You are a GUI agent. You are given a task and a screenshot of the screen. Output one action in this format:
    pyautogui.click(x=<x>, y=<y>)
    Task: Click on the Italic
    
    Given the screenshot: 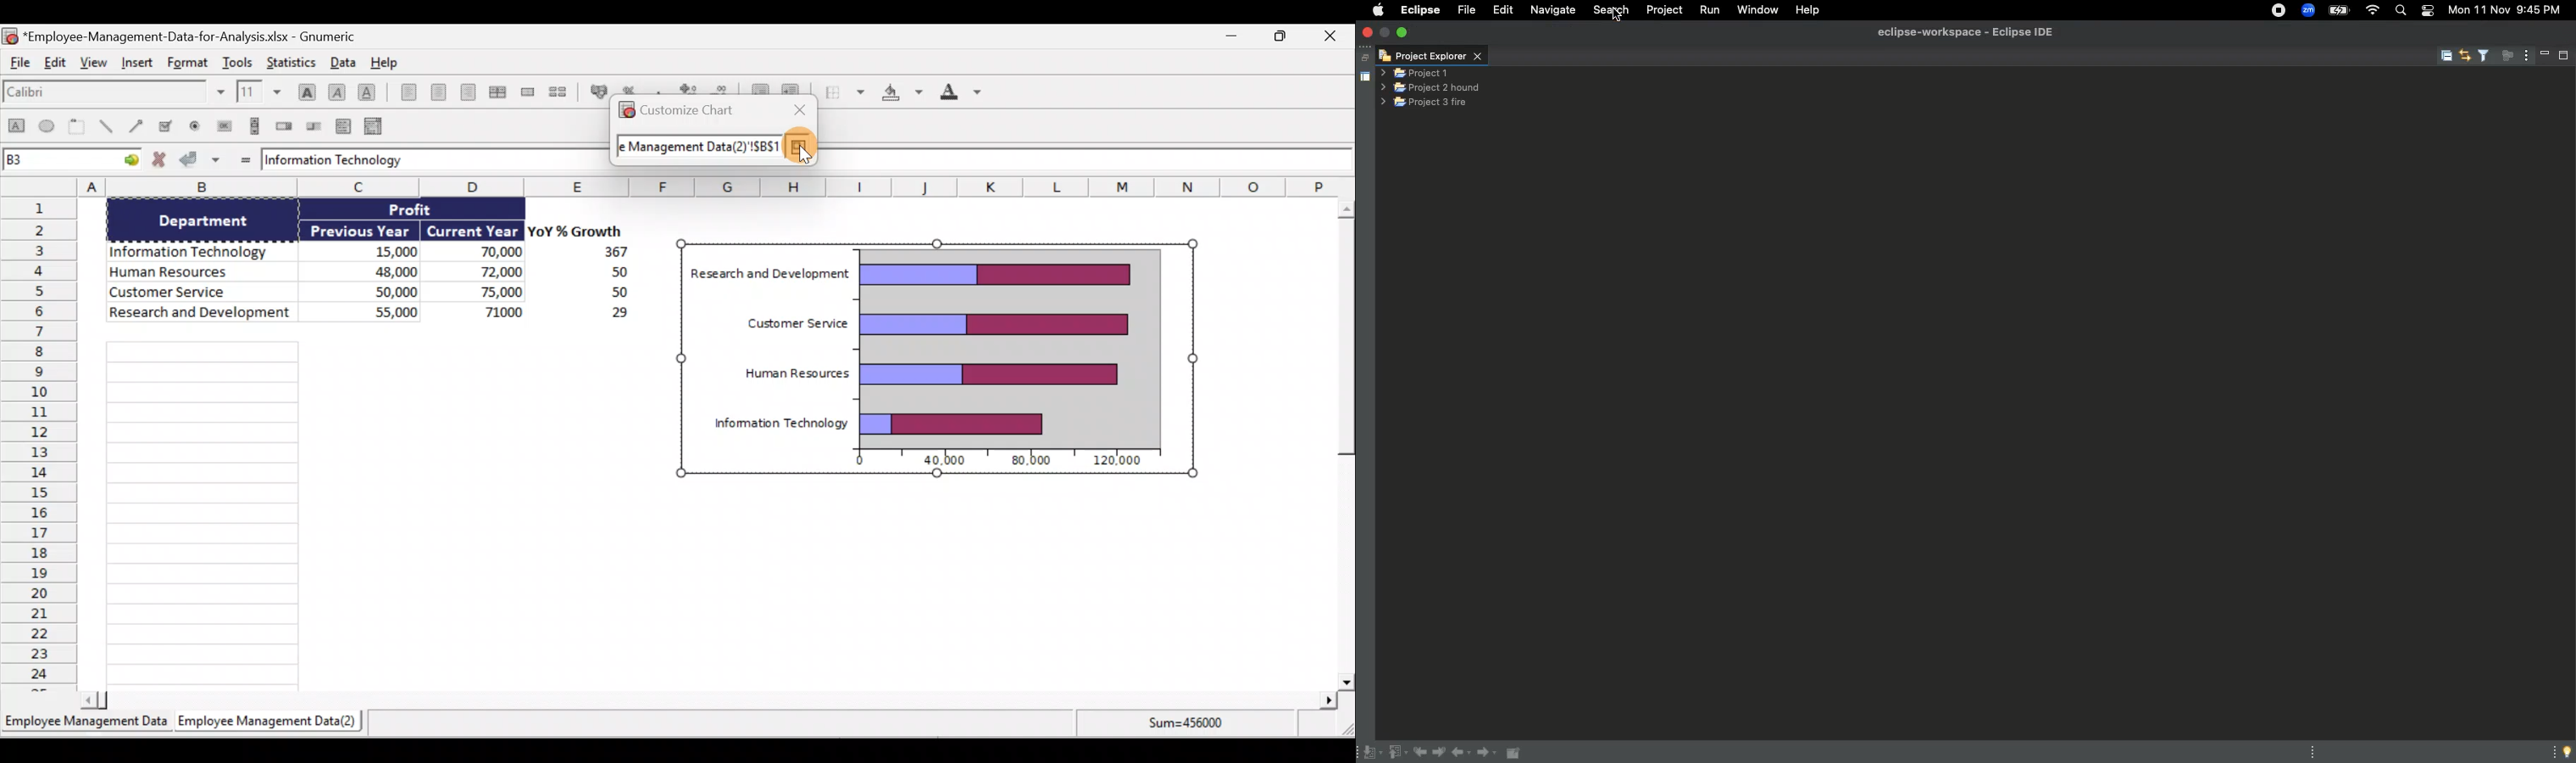 What is the action you would take?
    pyautogui.click(x=338, y=92)
    